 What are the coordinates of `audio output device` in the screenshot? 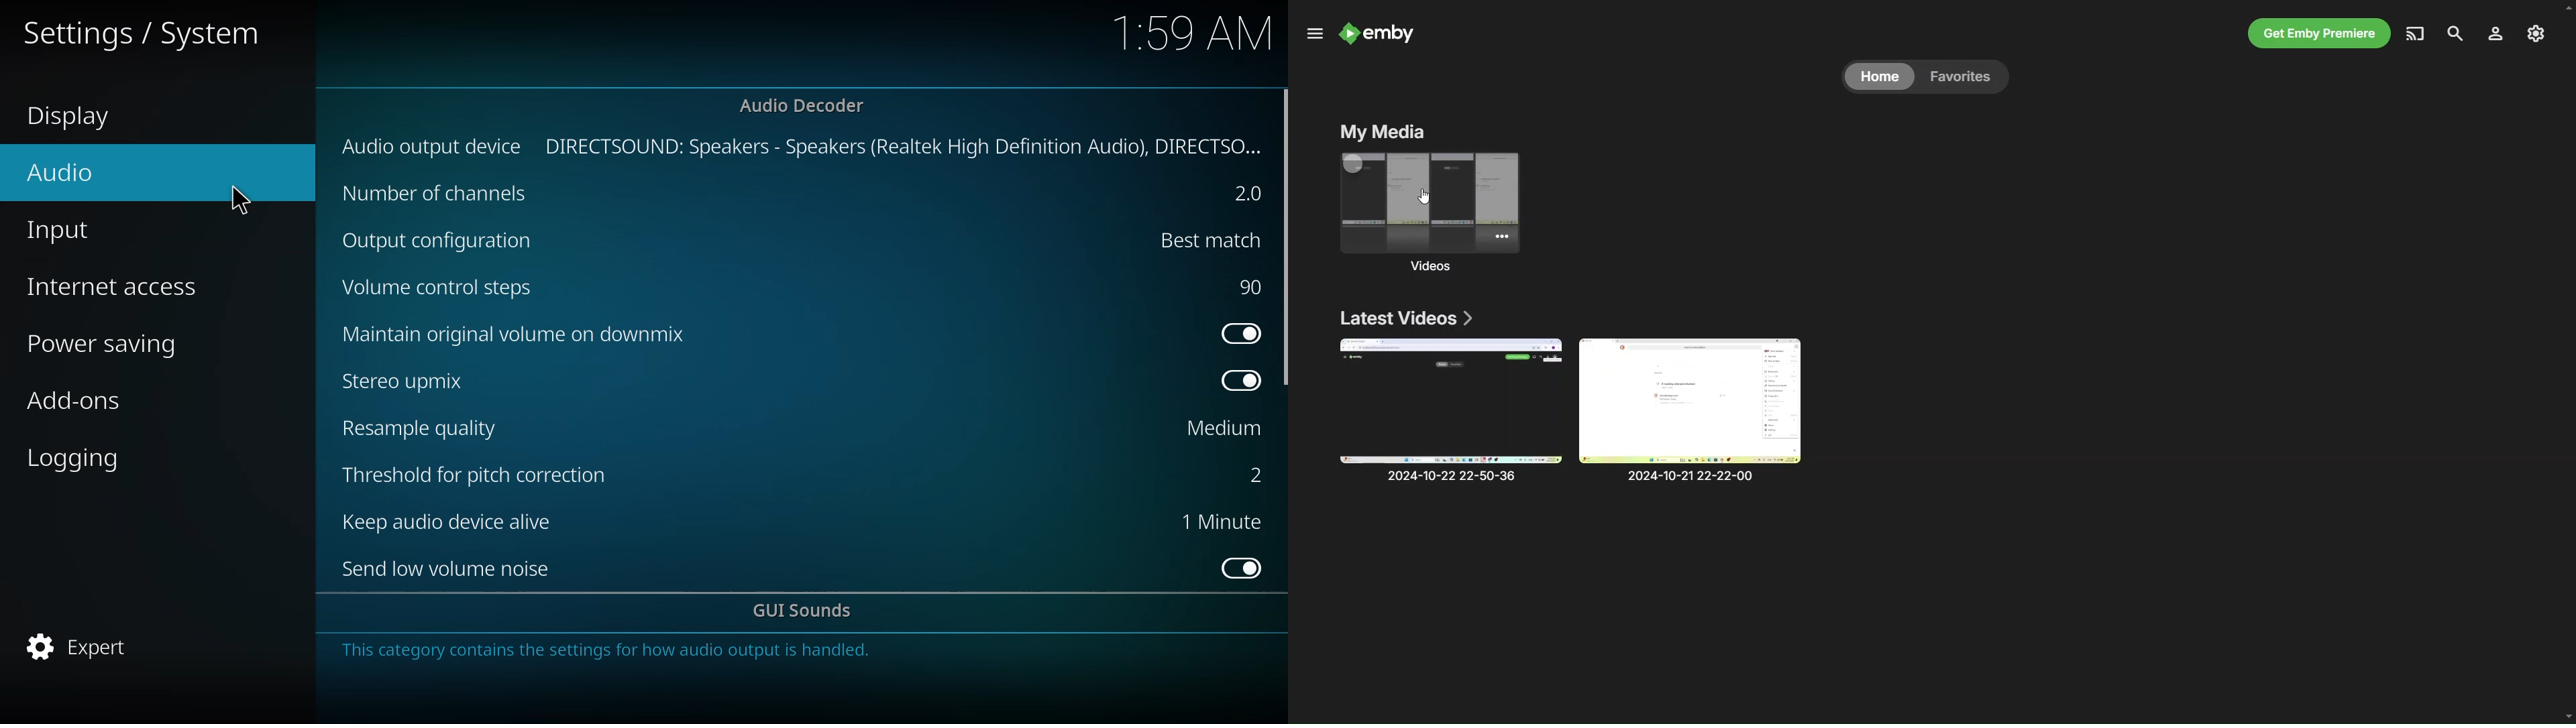 It's located at (433, 146).